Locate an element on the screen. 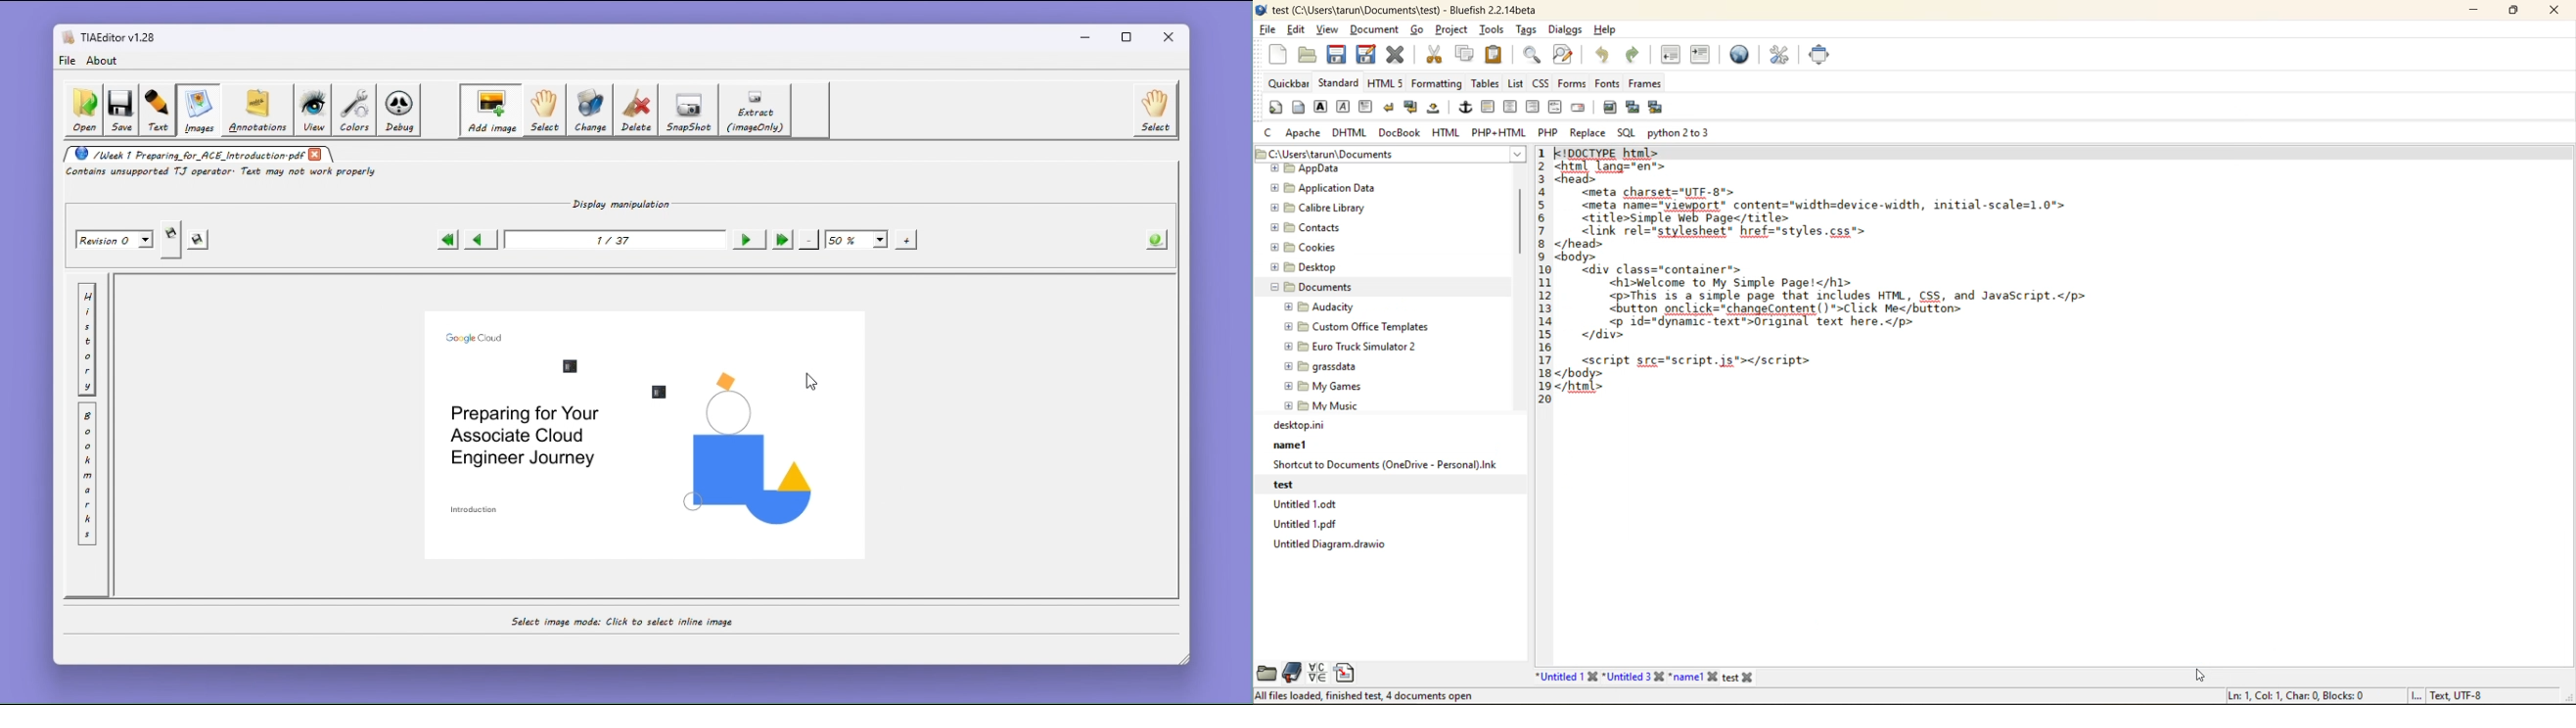 The image size is (2576, 728). fonts is located at coordinates (1604, 85).